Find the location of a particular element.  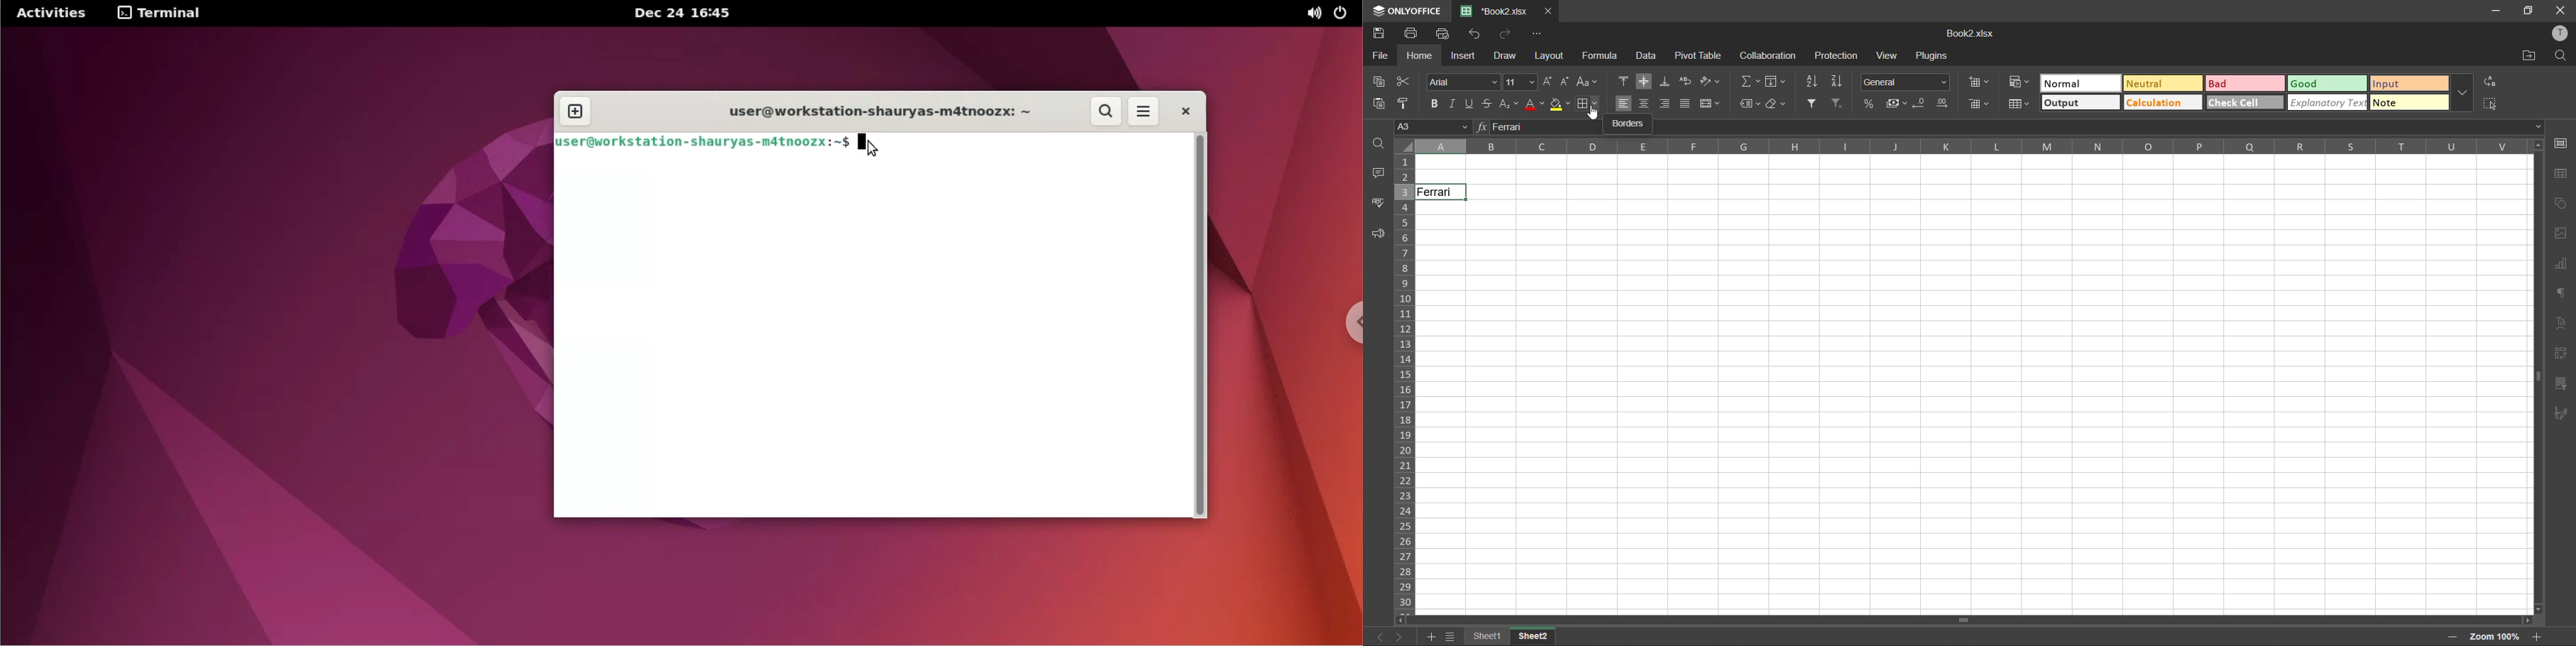

more options is located at coordinates (2463, 92).